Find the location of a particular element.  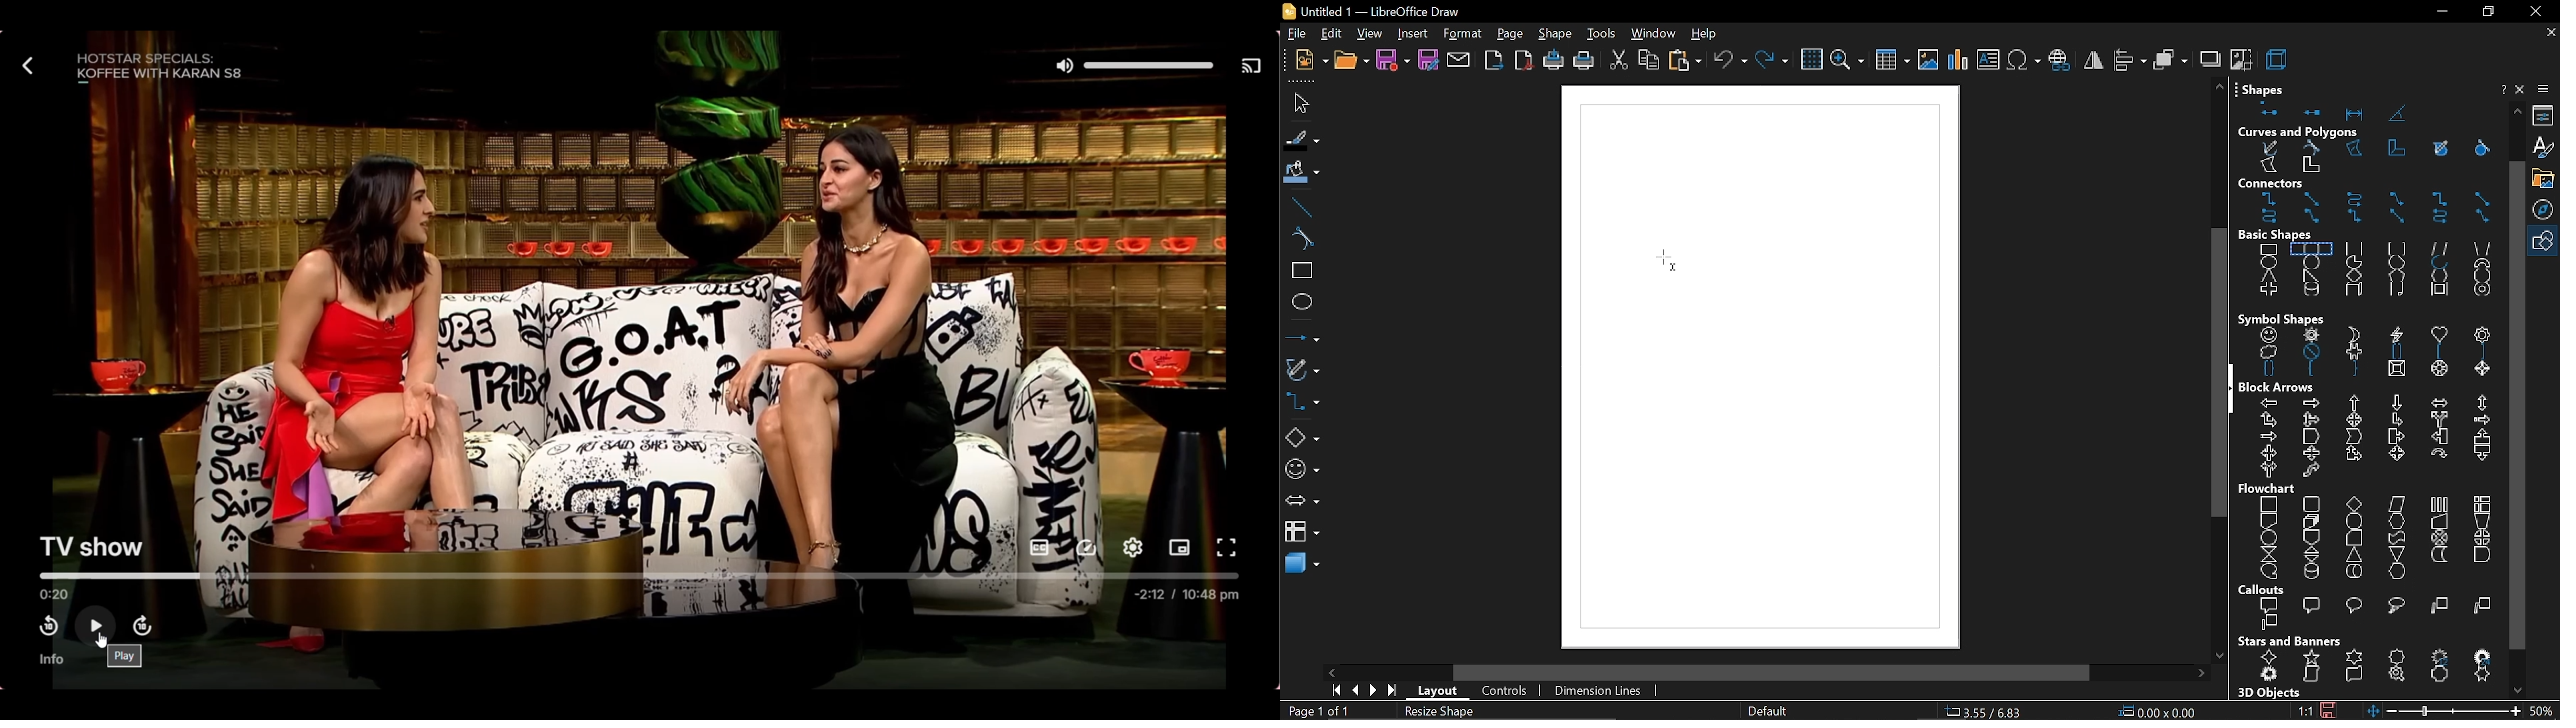

insert symbol is located at coordinates (2022, 60).